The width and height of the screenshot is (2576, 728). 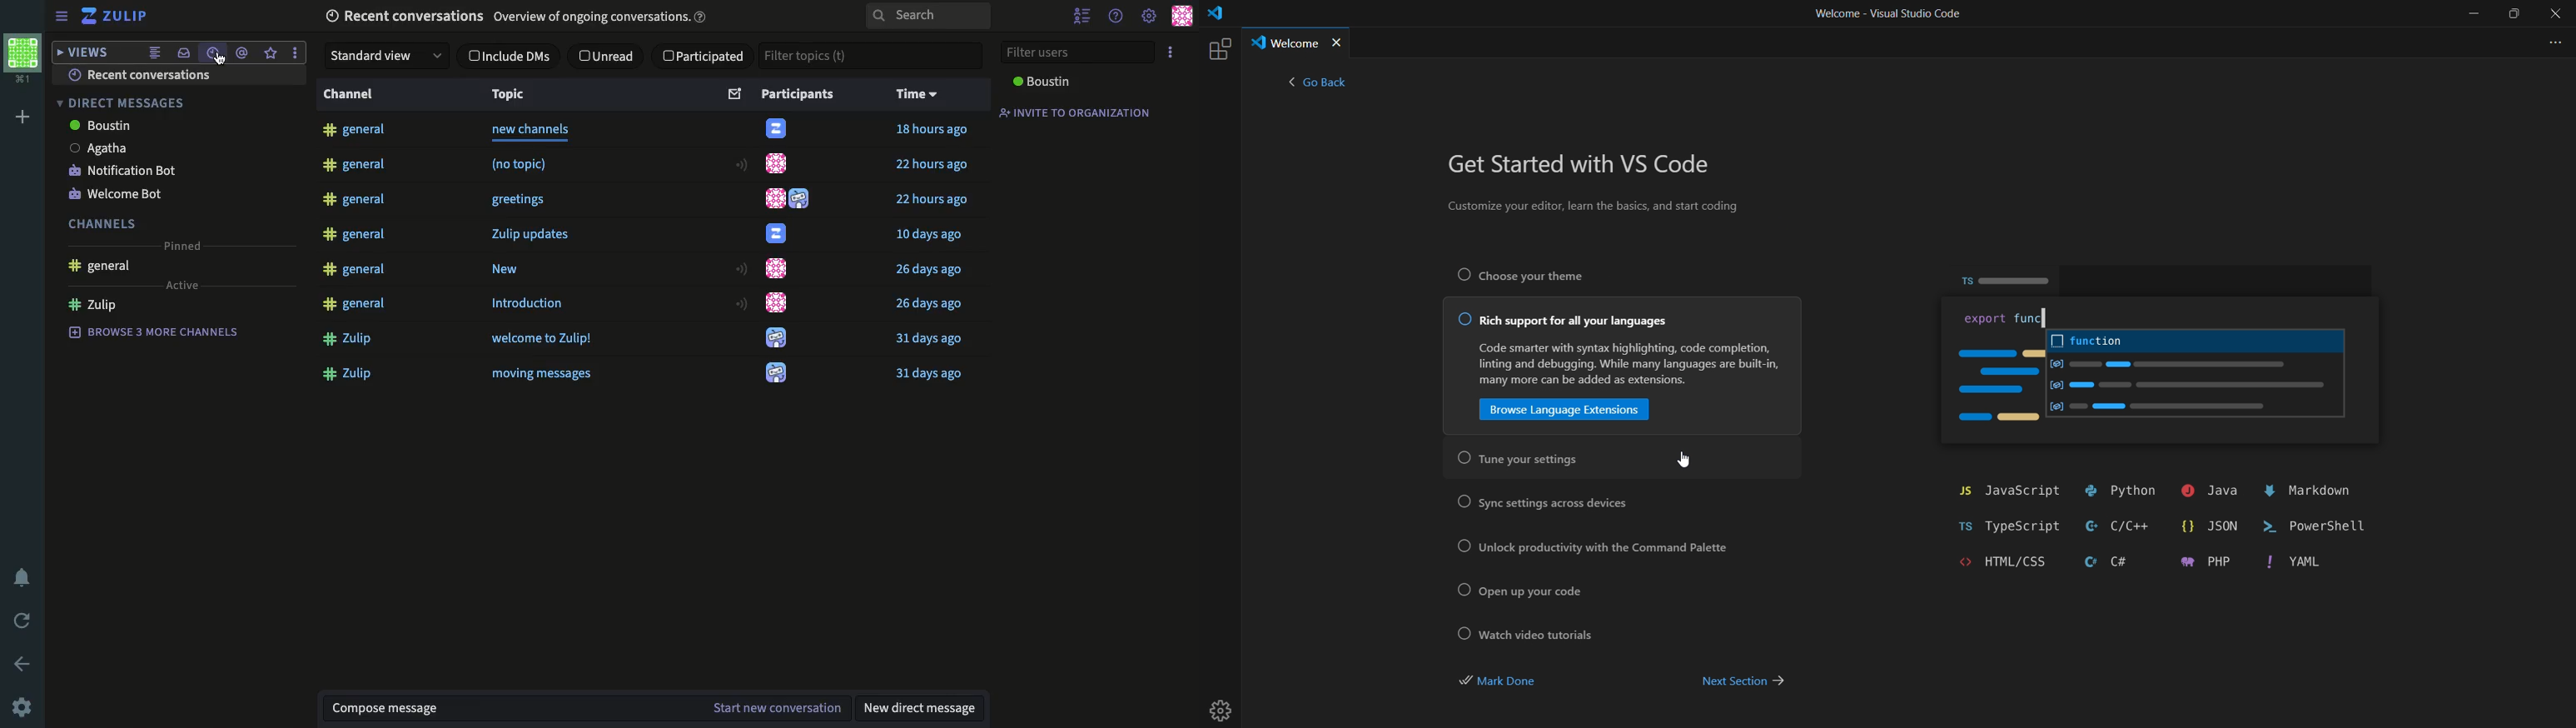 I want to click on unread , so click(x=610, y=57).